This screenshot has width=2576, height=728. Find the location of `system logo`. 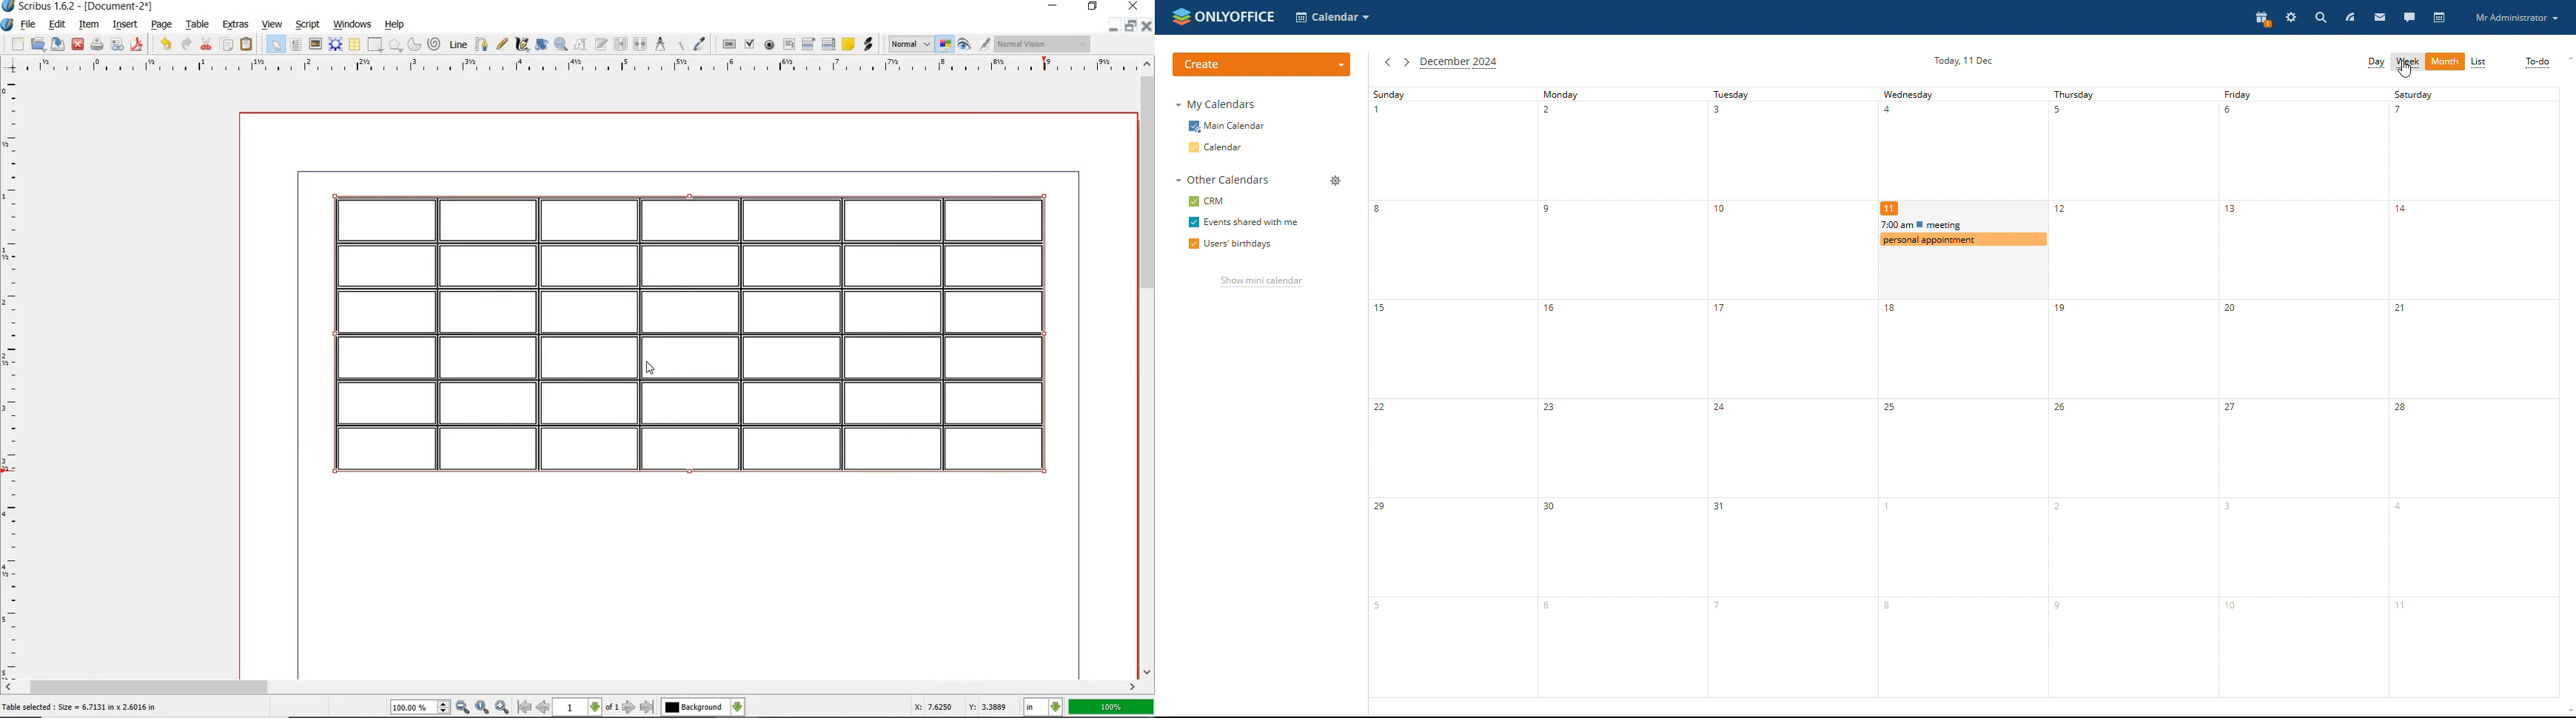

system logo is located at coordinates (9, 23).